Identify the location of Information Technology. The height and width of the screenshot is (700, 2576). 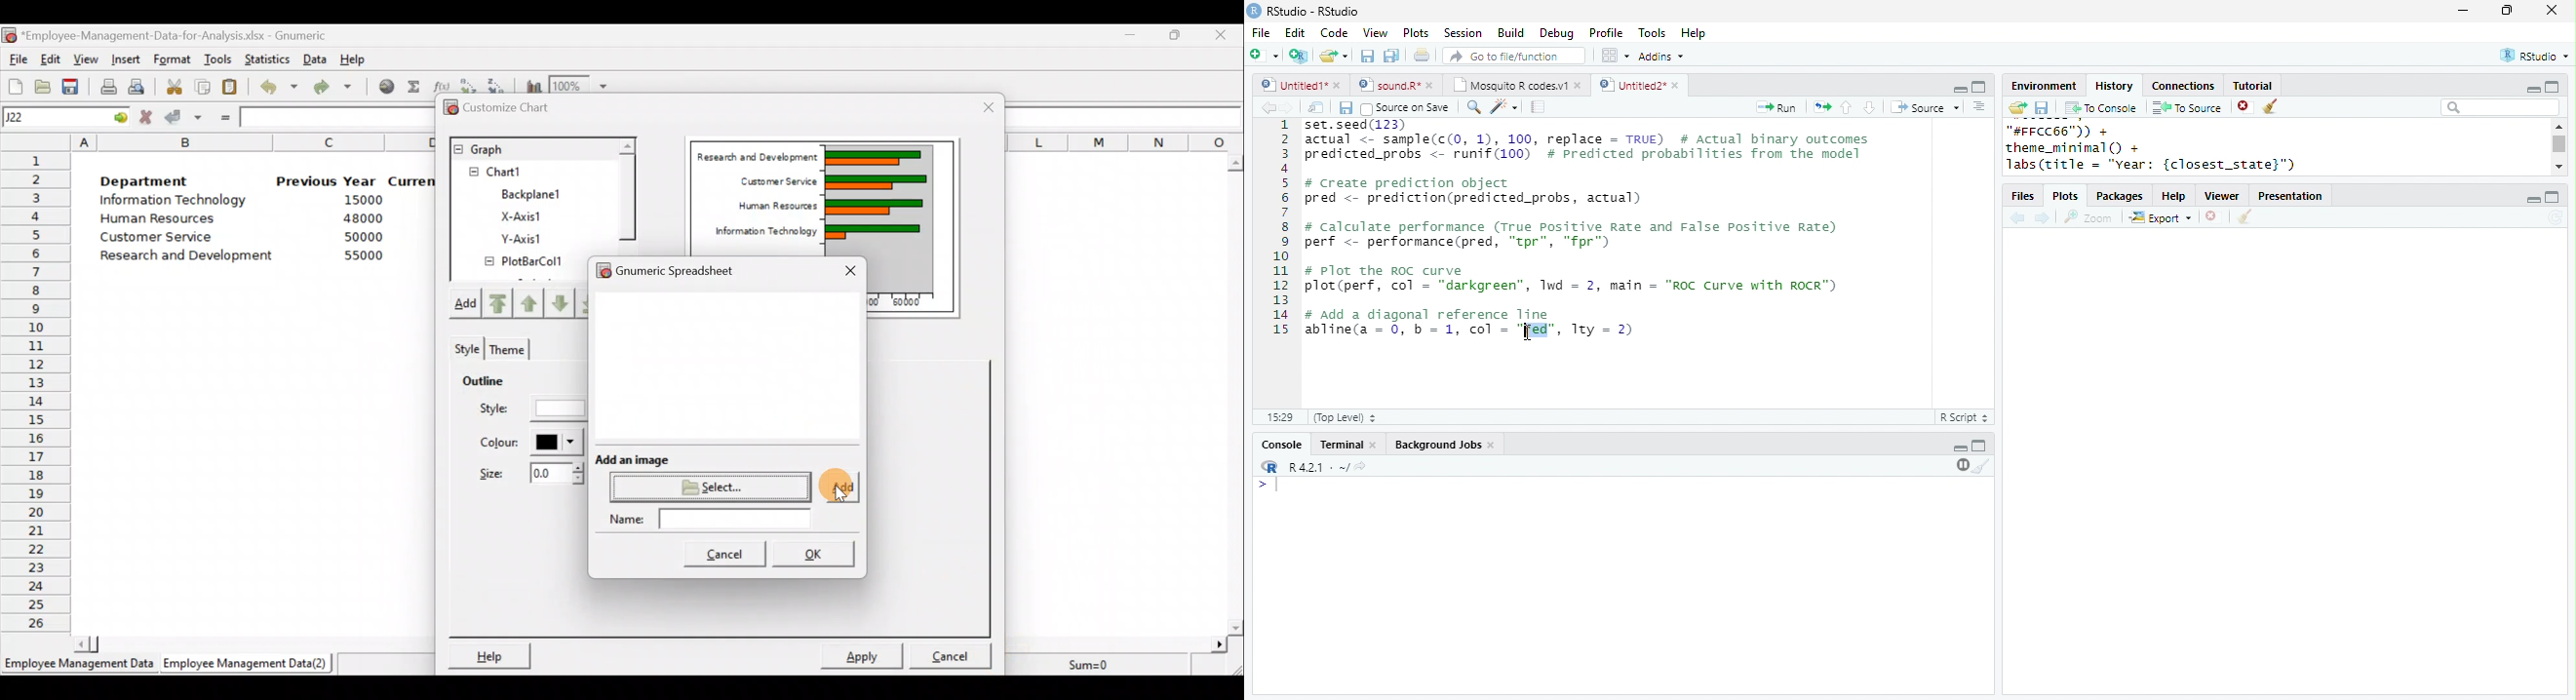
(762, 235).